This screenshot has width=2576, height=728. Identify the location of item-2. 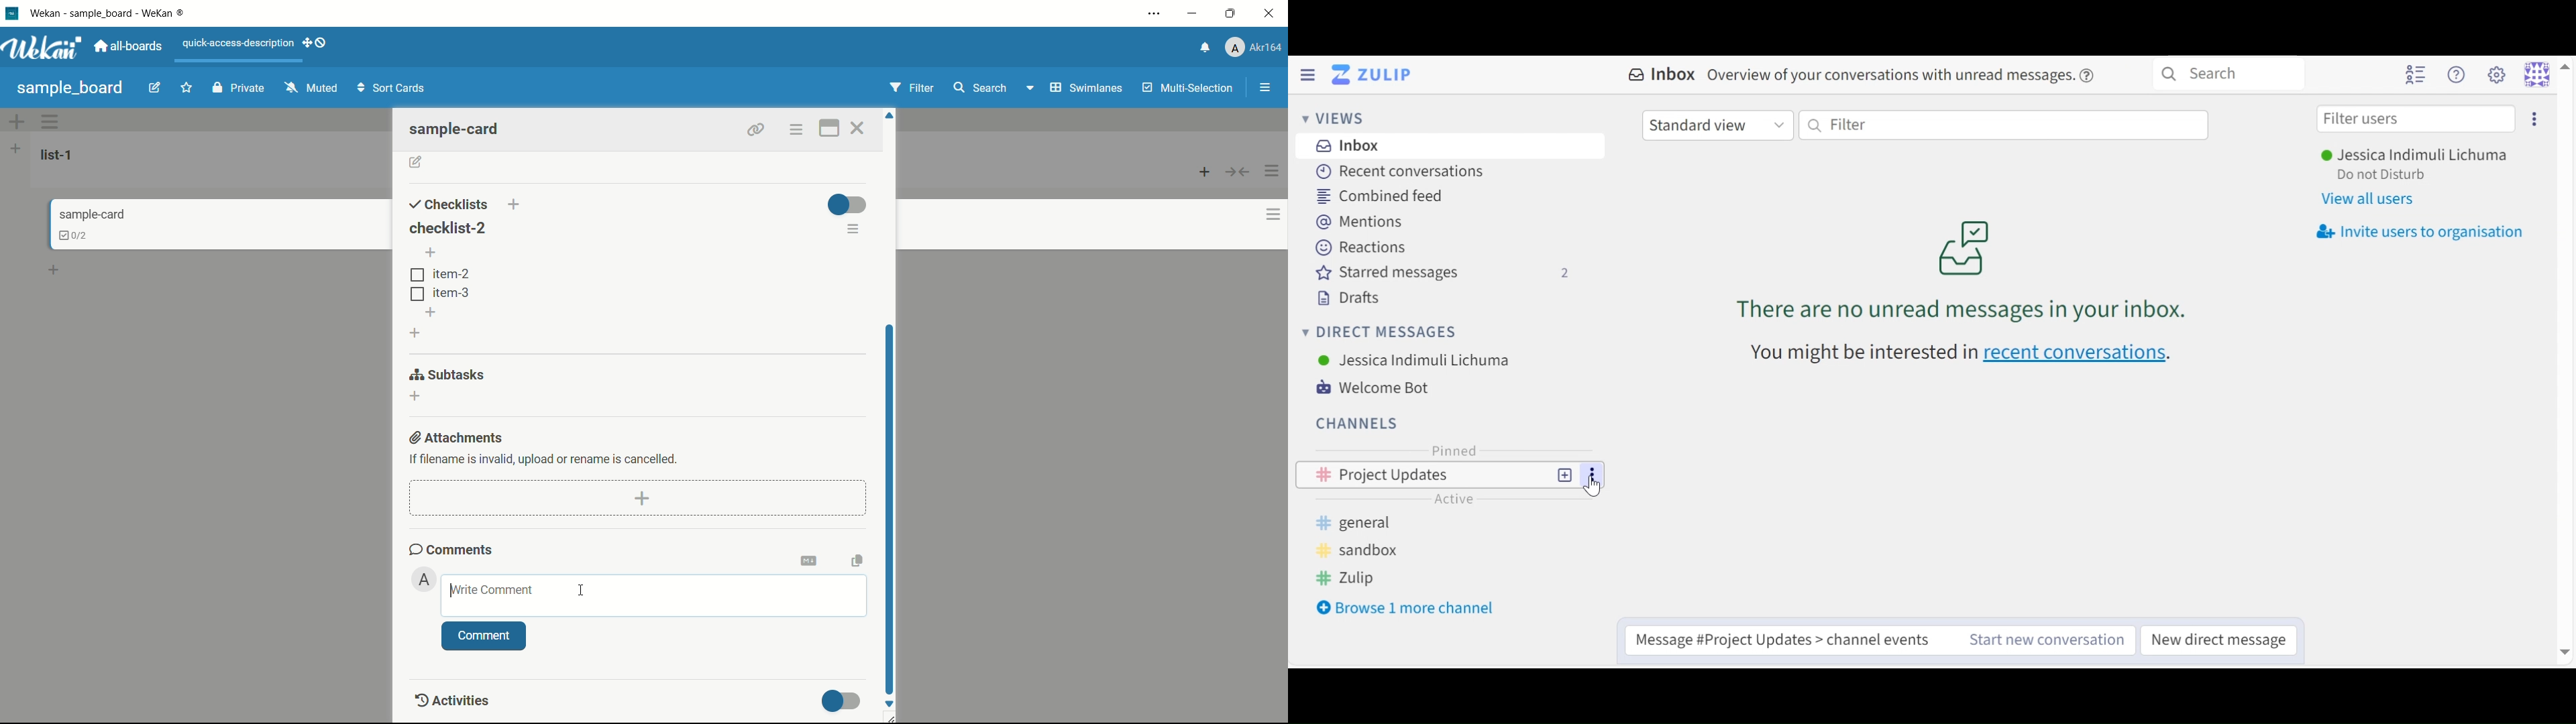
(439, 274).